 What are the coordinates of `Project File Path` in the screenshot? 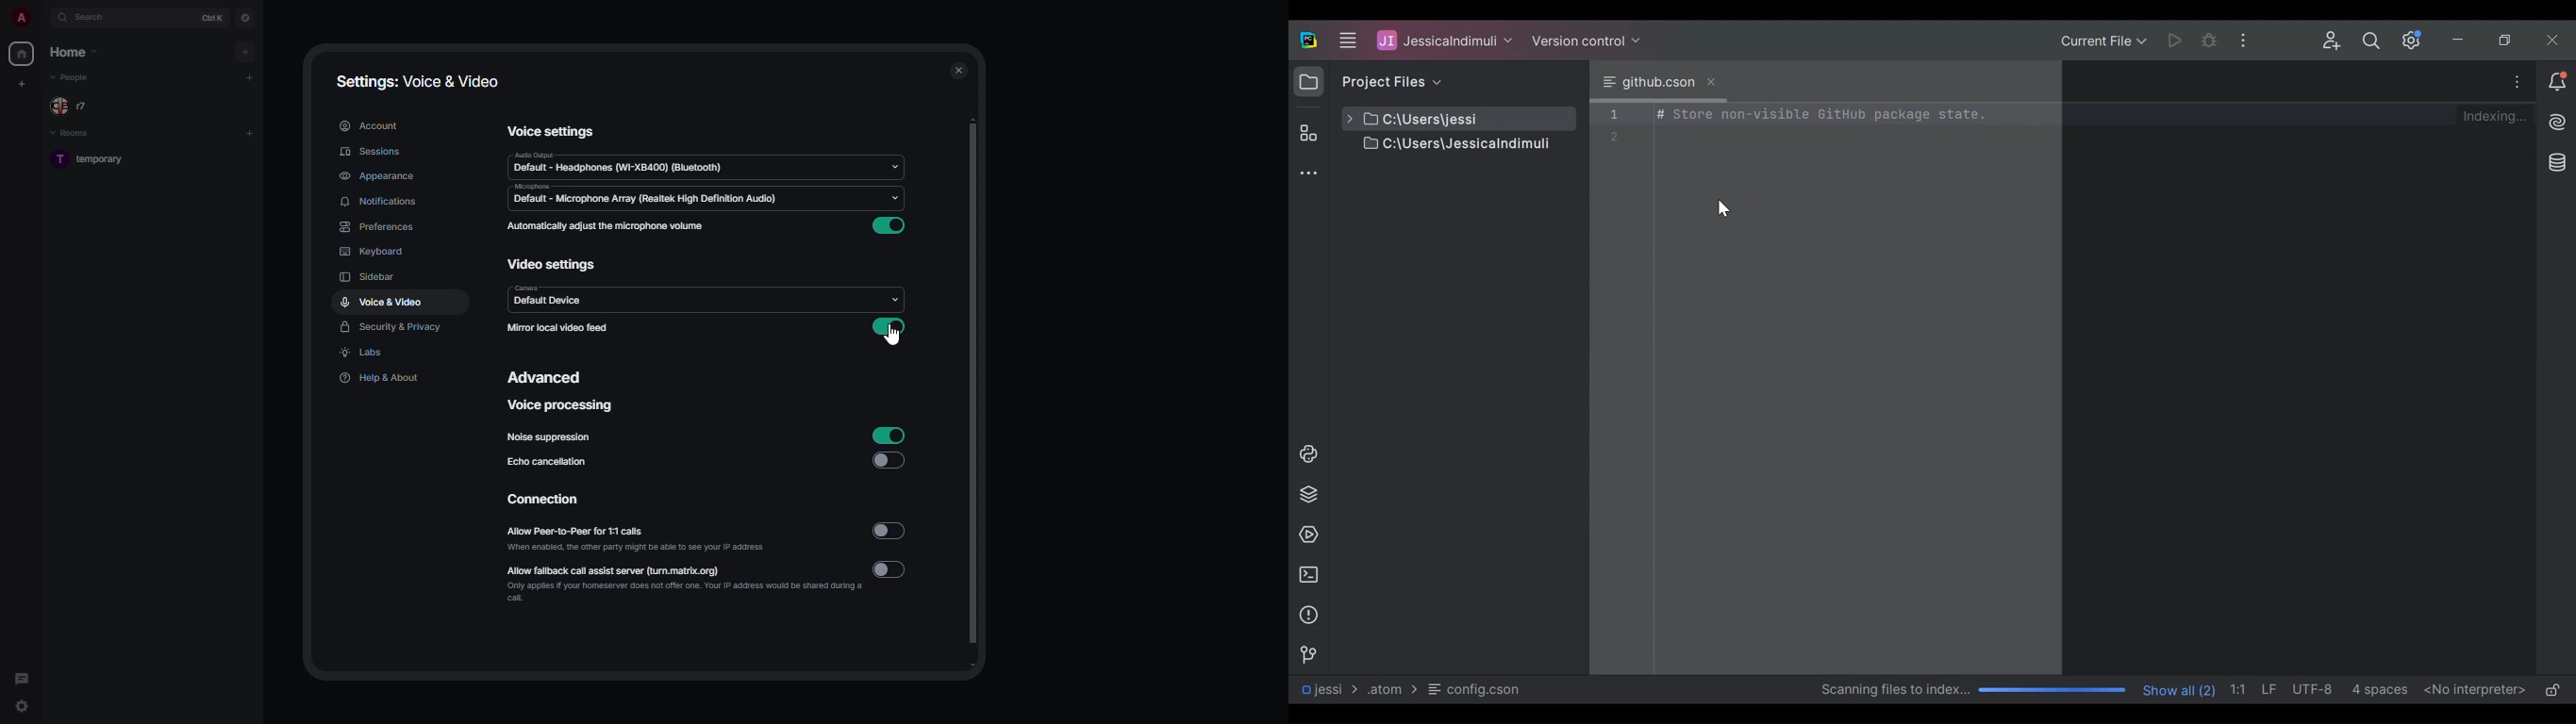 It's located at (1329, 689).